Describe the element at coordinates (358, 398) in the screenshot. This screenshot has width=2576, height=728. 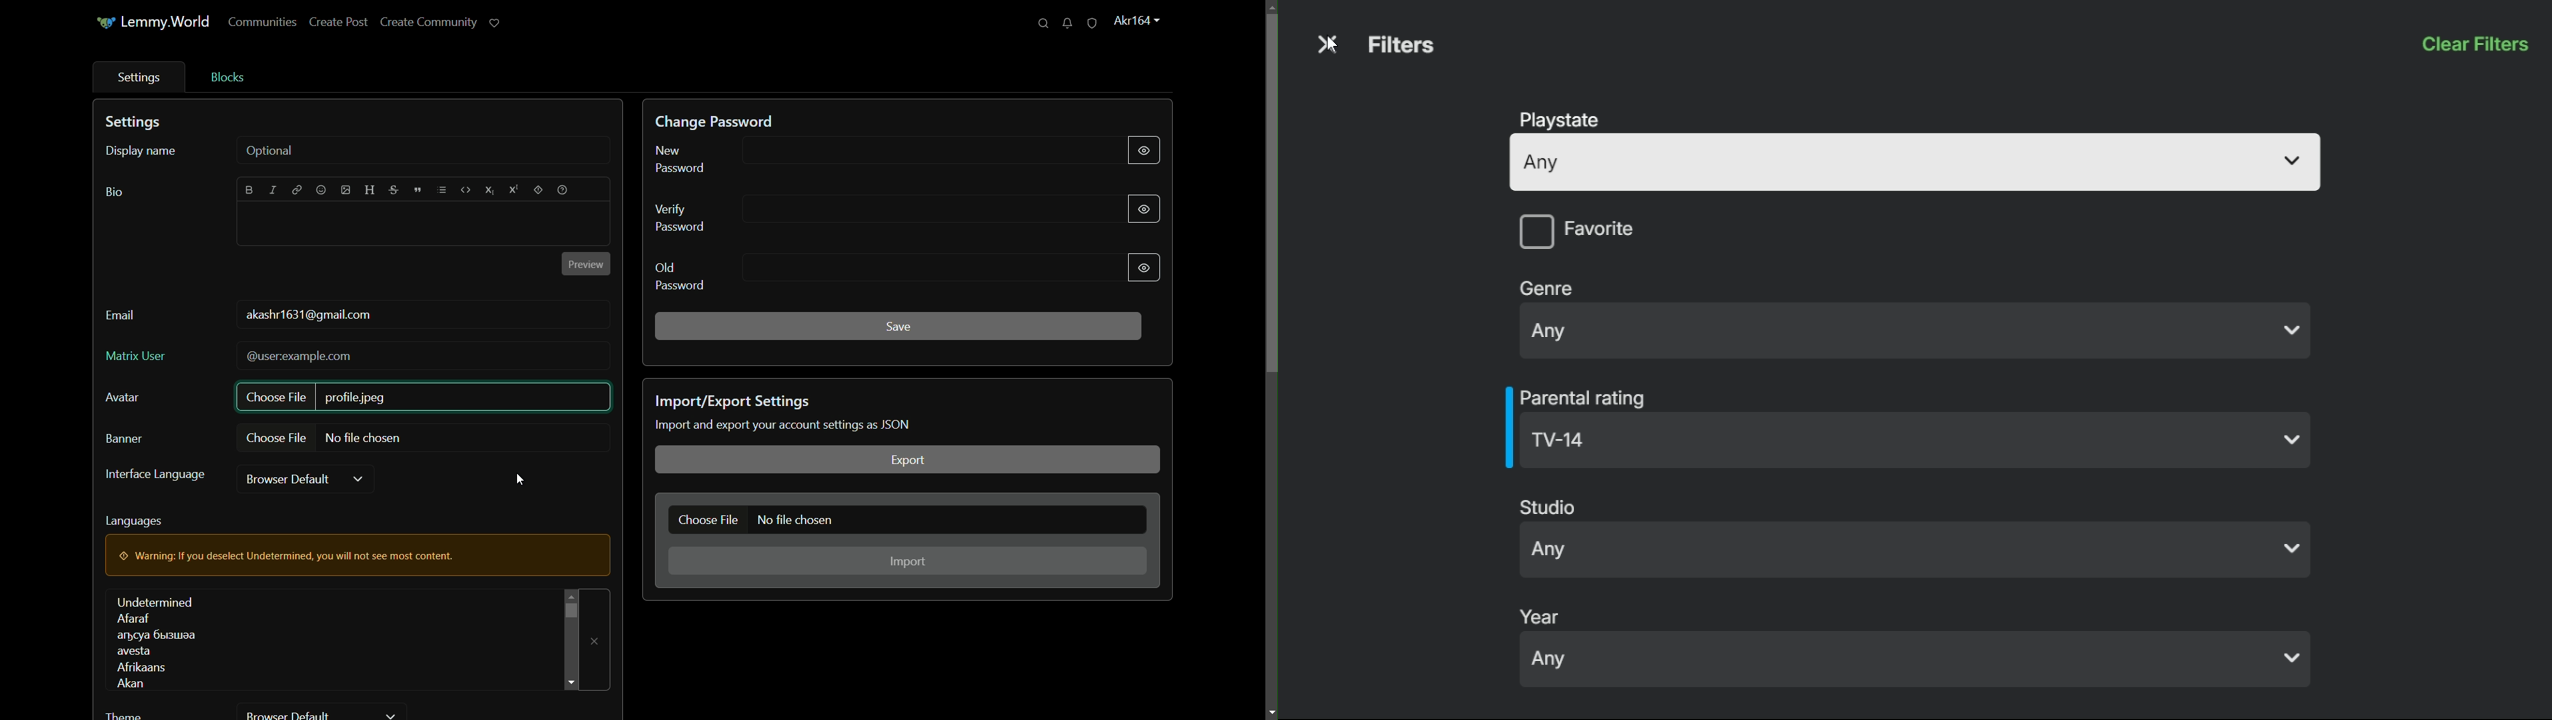
I see `profile.jpeg` at that location.